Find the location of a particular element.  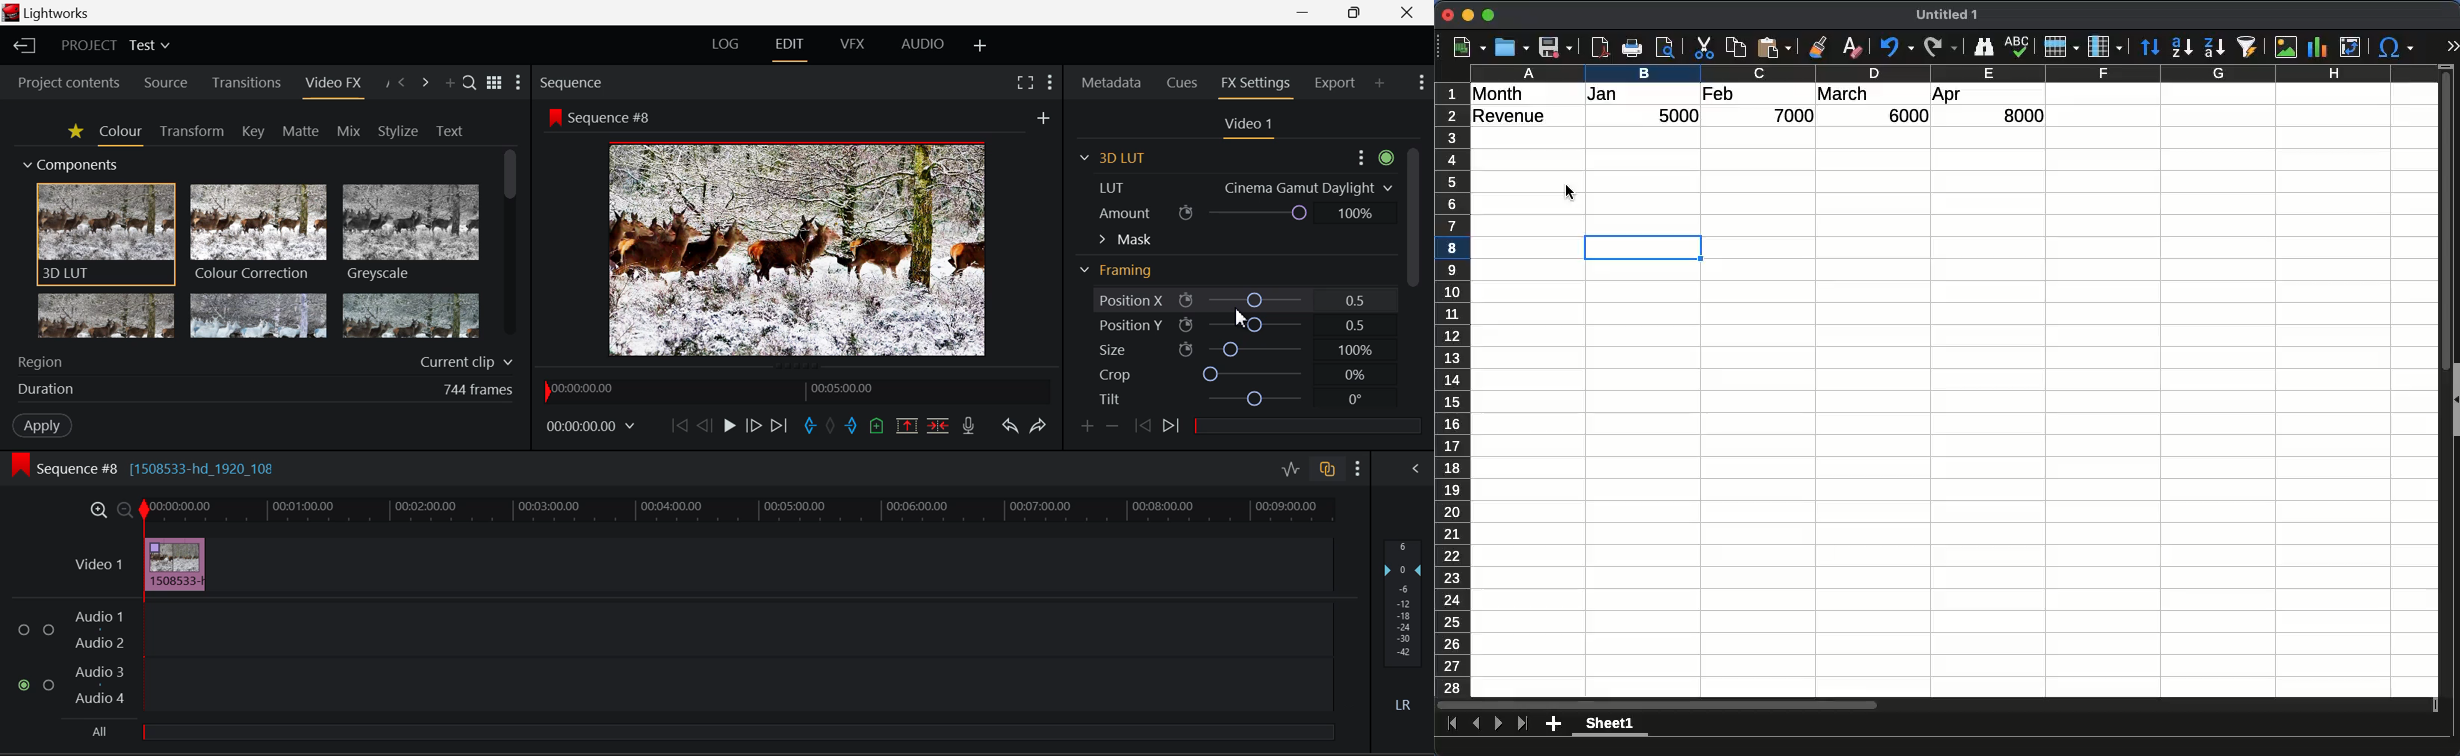

Collapse/Expand is located at coordinates (2456, 400).